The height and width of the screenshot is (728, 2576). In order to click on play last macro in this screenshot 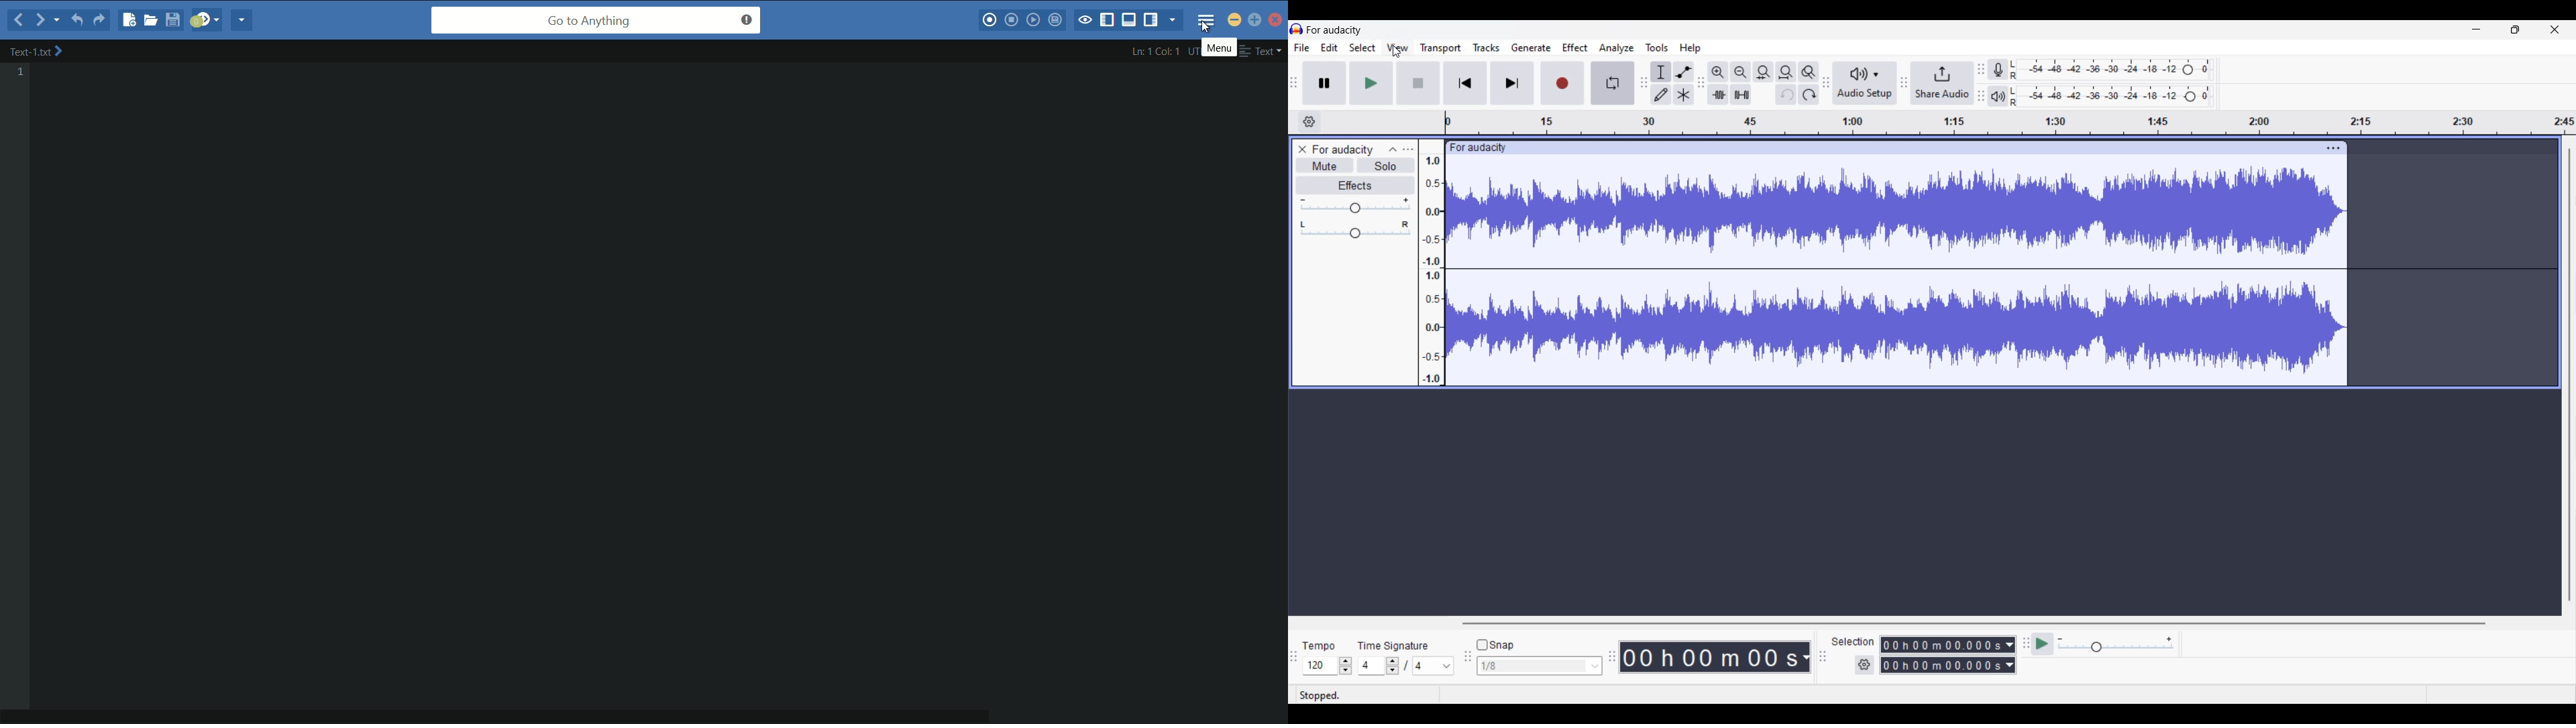, I will do `click(1033, 20)`.